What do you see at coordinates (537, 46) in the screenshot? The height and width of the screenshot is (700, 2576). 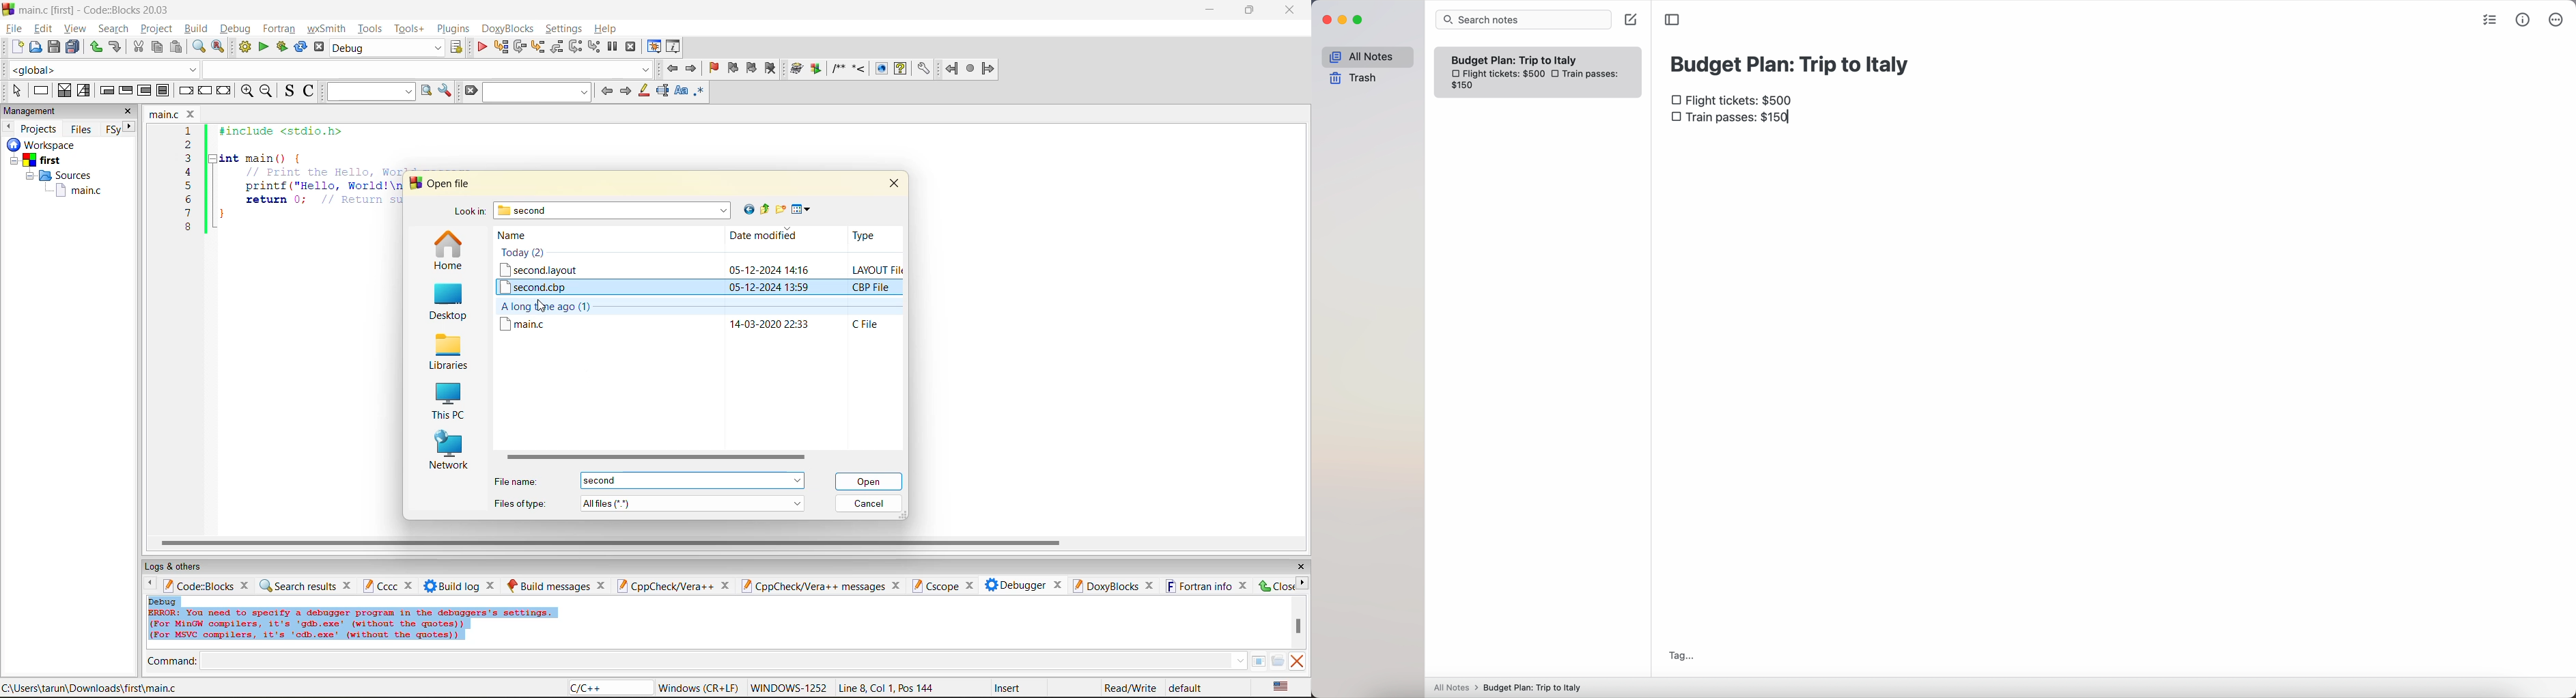 I see `step into` at bounding box center [537, 46].